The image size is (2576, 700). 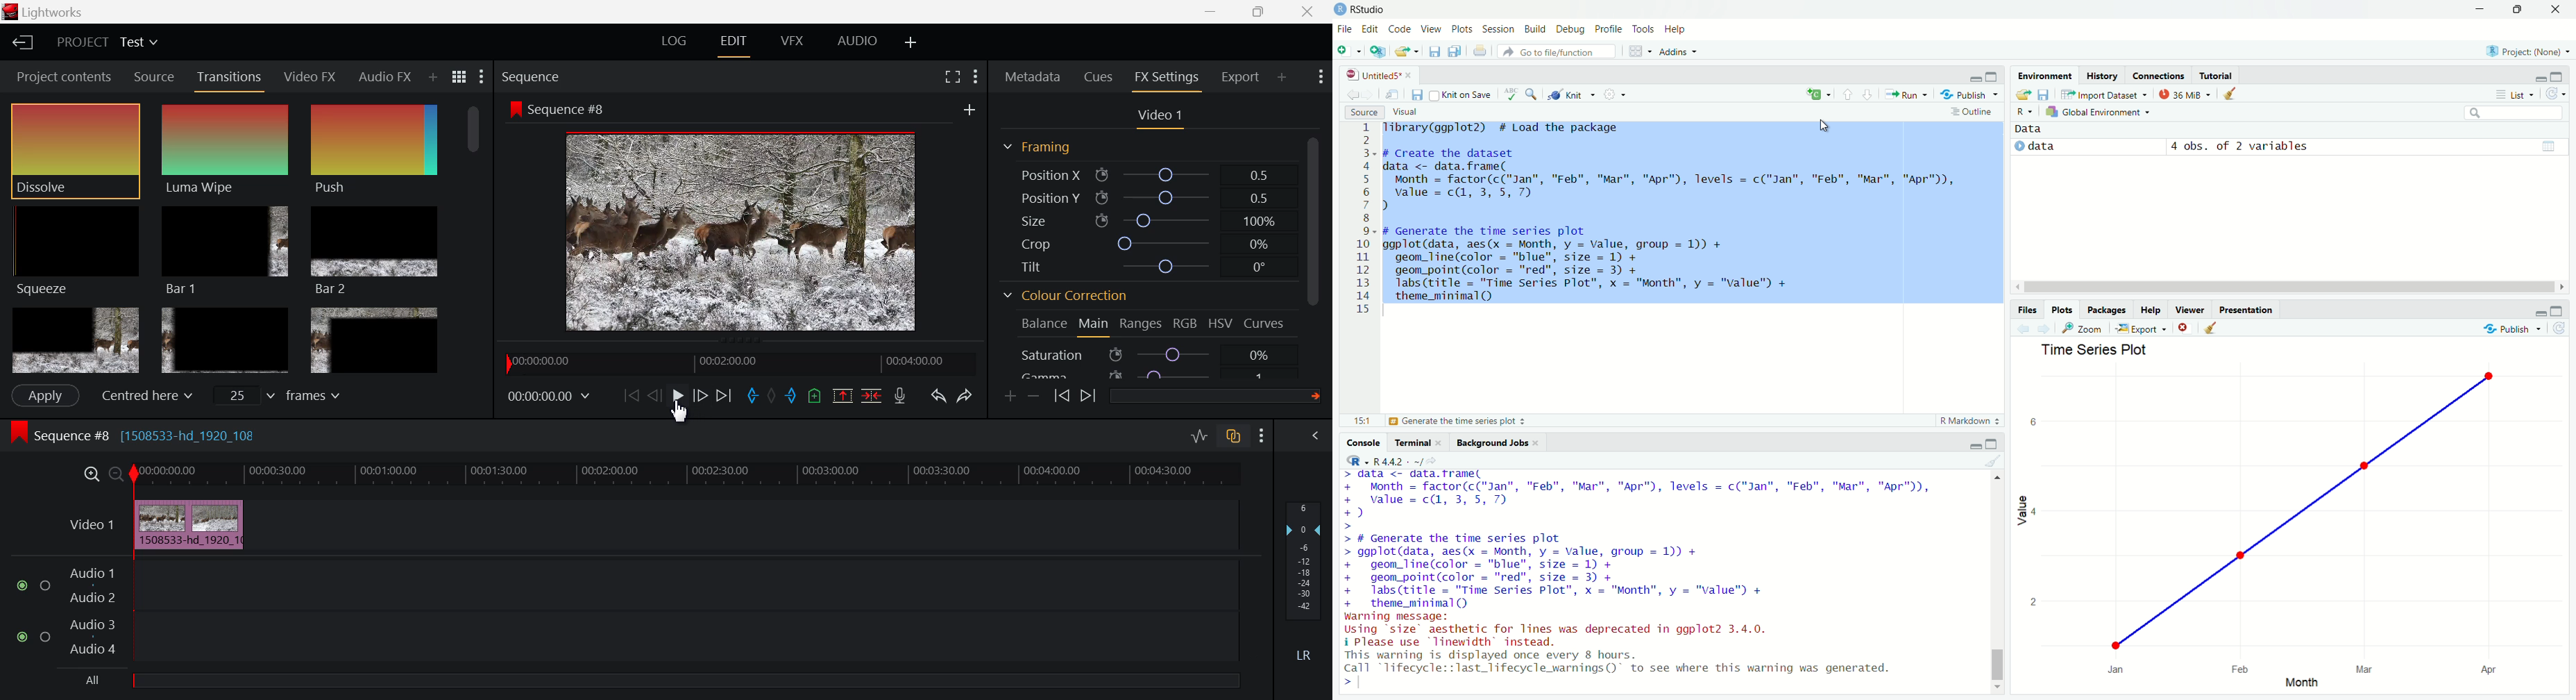 I want to click on viewer, so click(x=2190, y=307).